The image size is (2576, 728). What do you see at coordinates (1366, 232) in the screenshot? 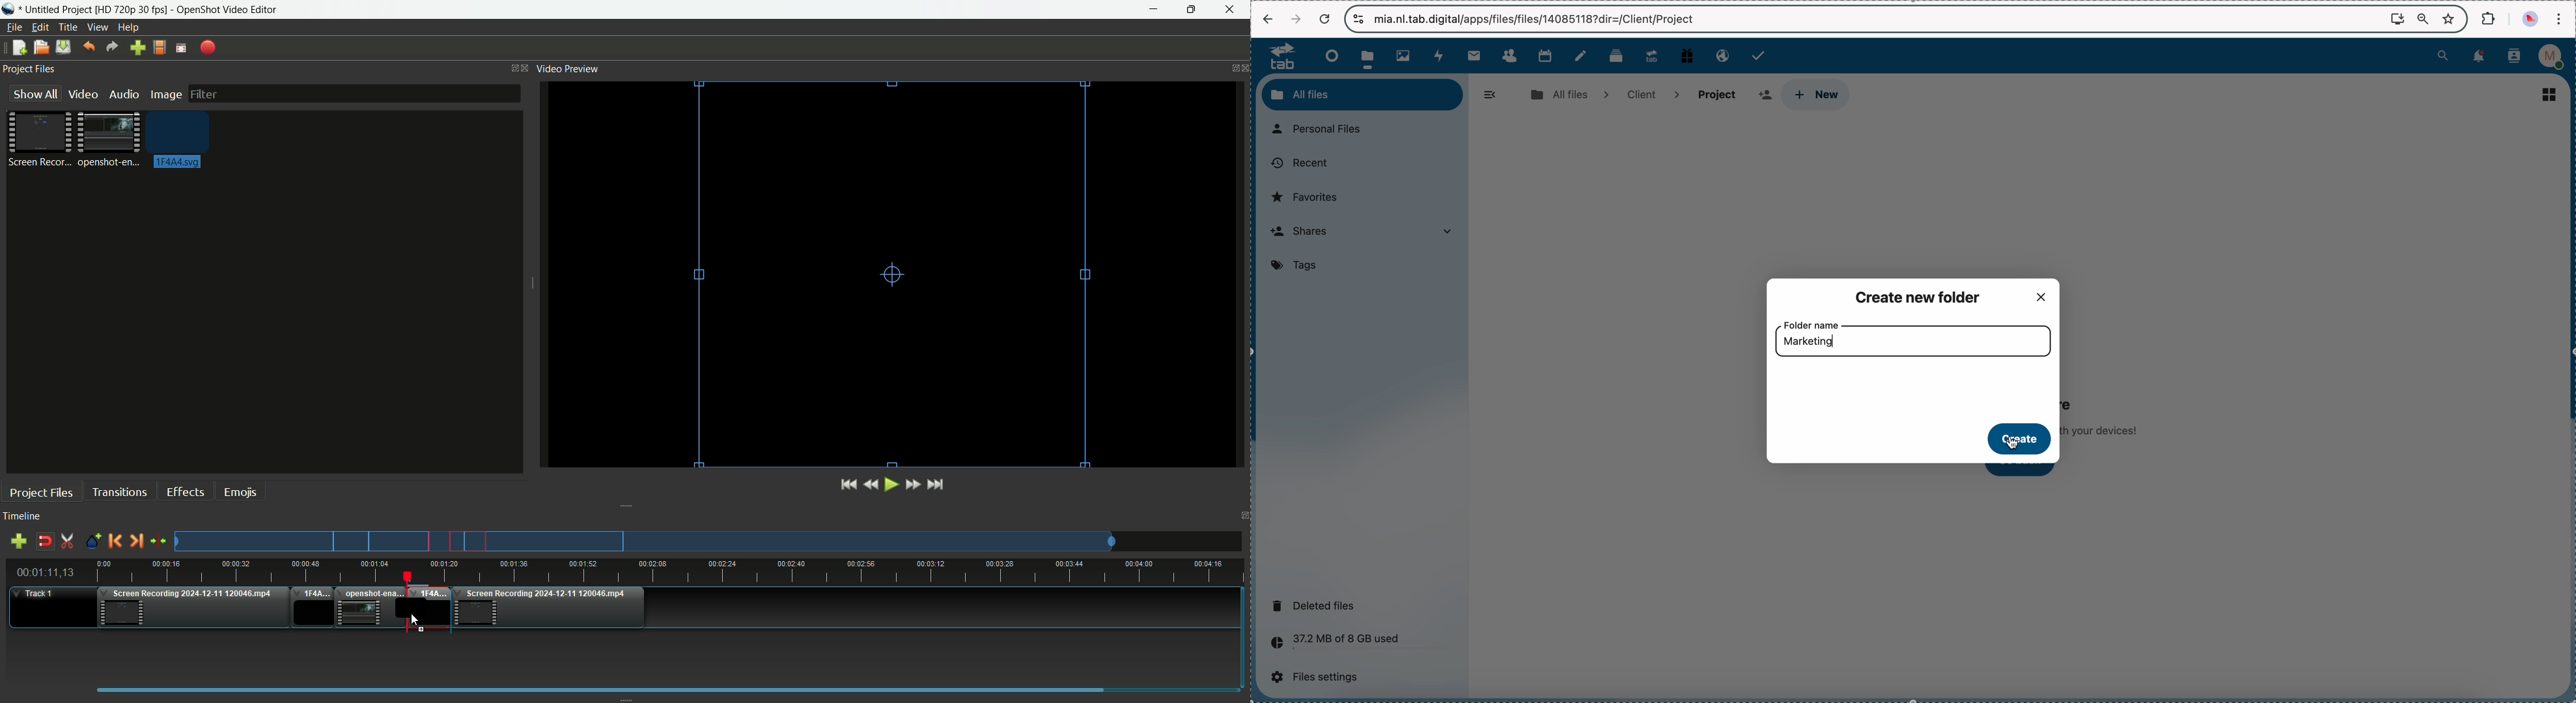
I see `shares` at bounding box center [1366, 232].